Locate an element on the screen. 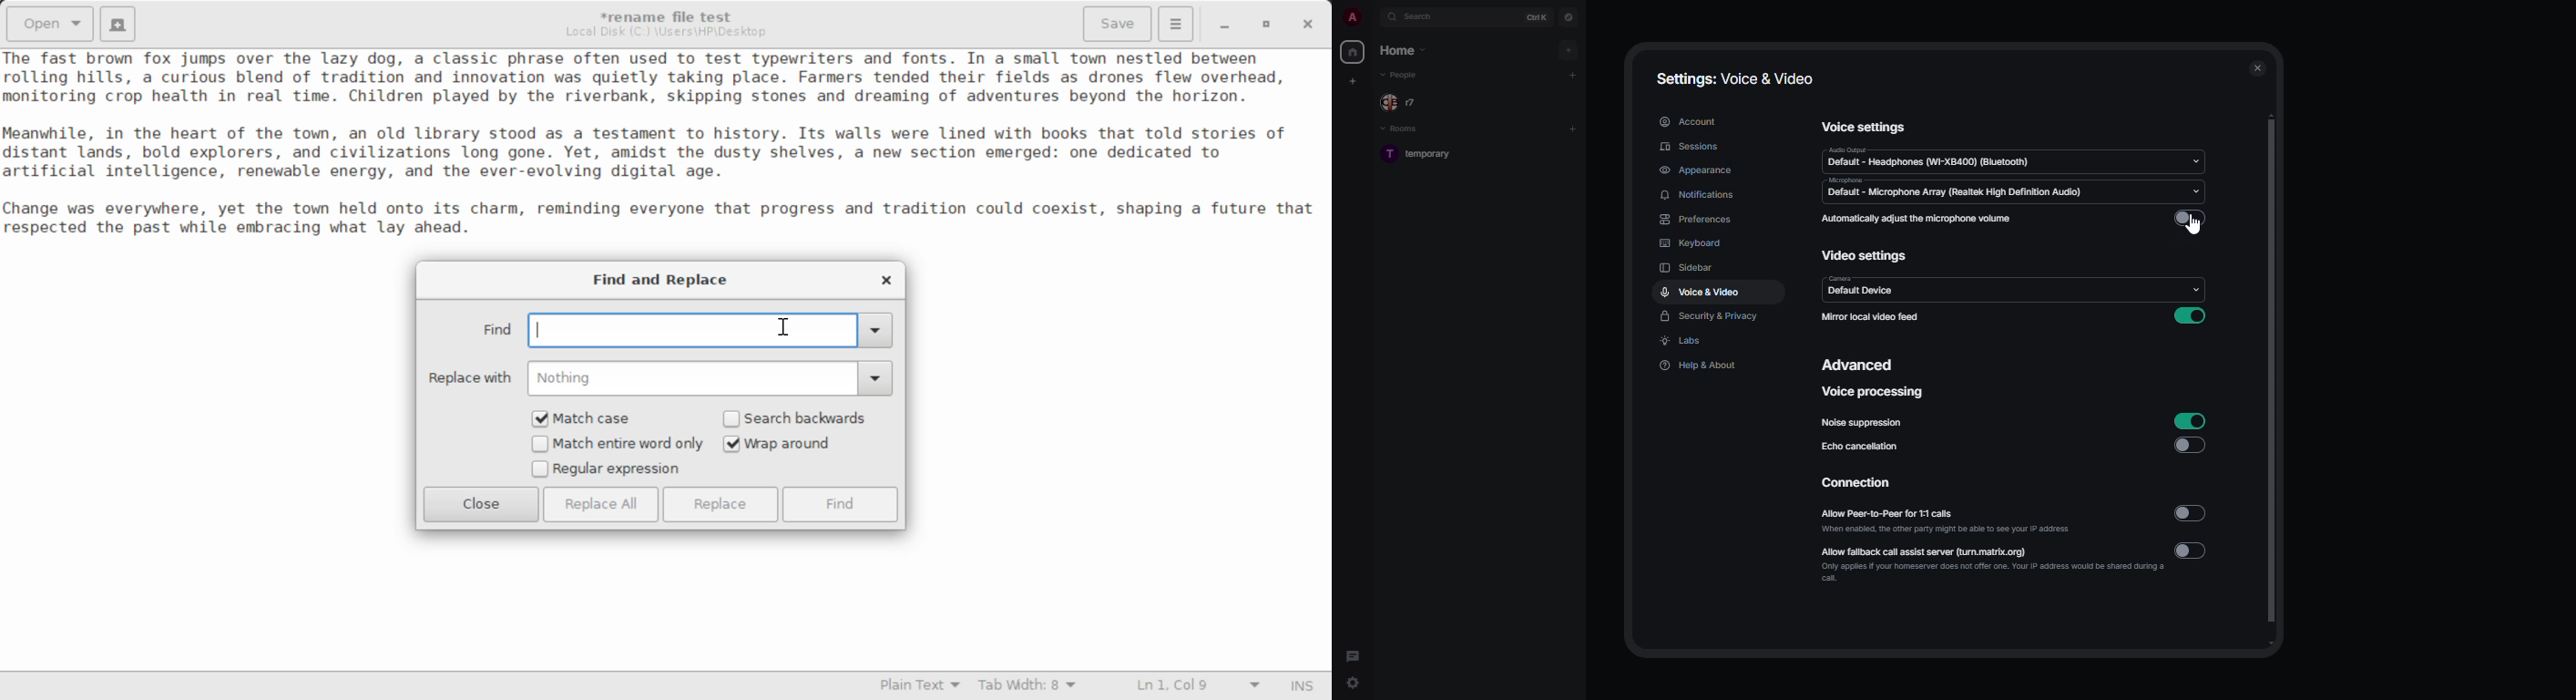  help & about is located at coordinates (1702, 366).